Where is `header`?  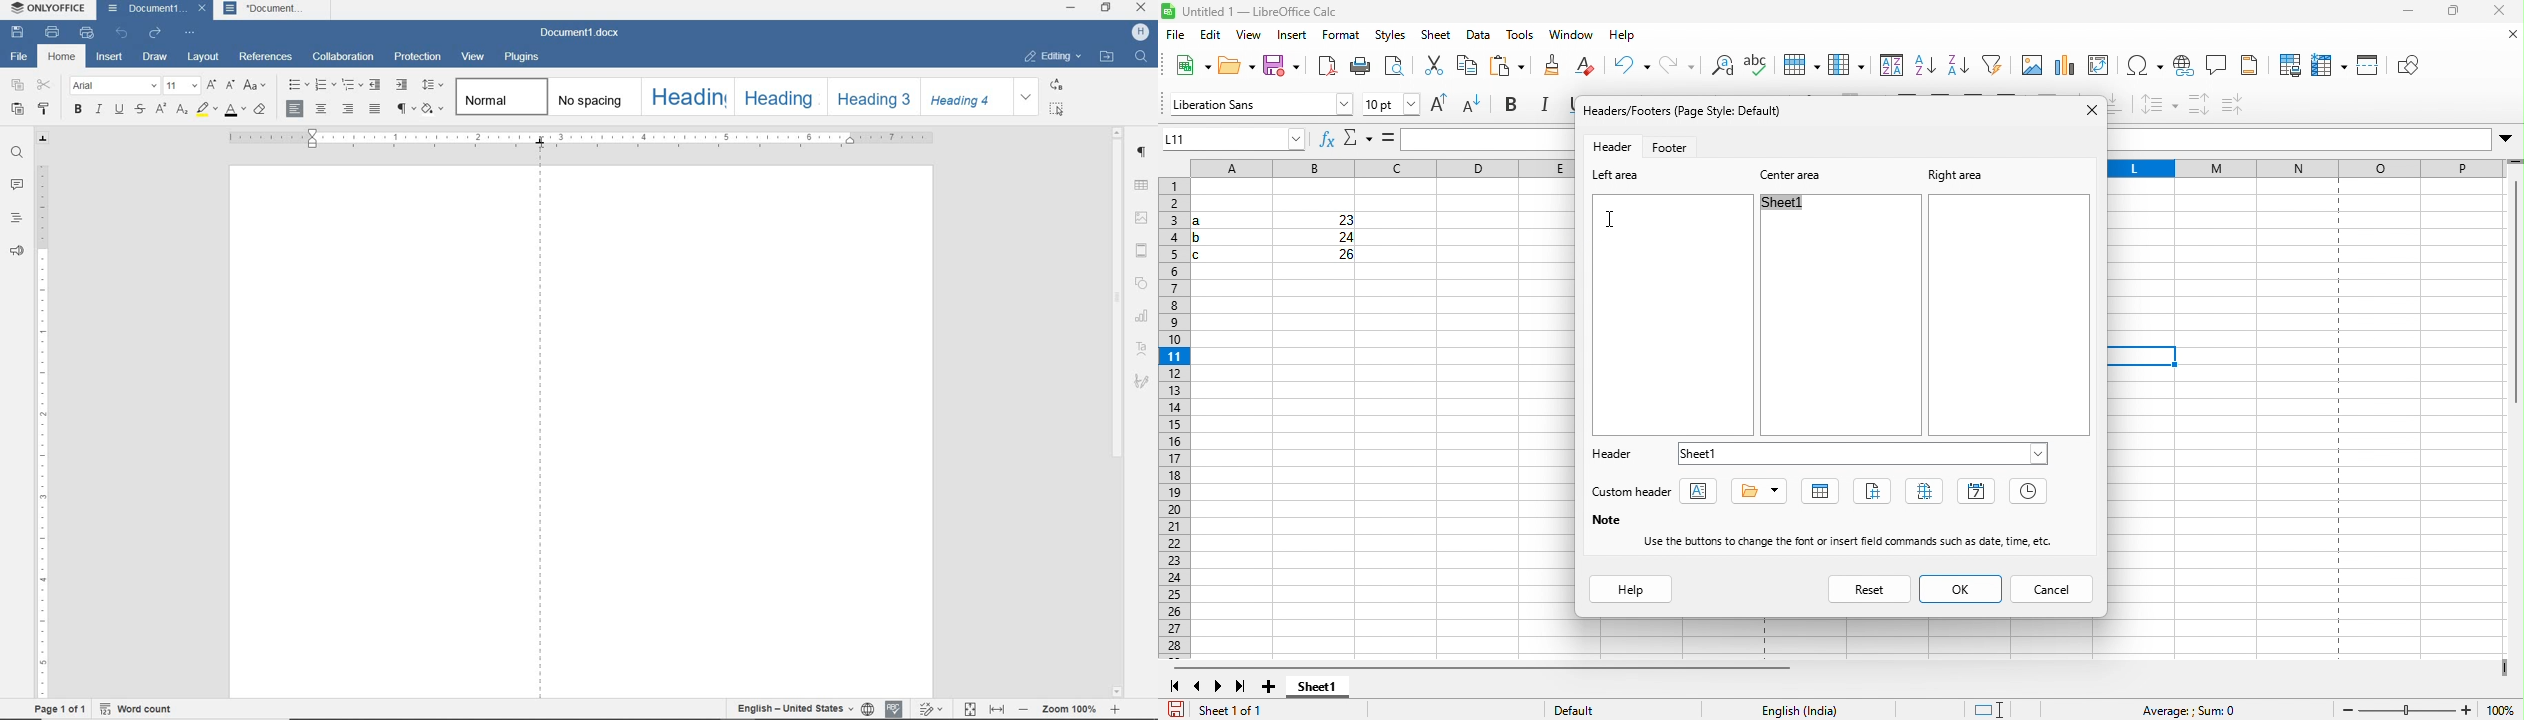 header is located at coordinates (1612, 456).